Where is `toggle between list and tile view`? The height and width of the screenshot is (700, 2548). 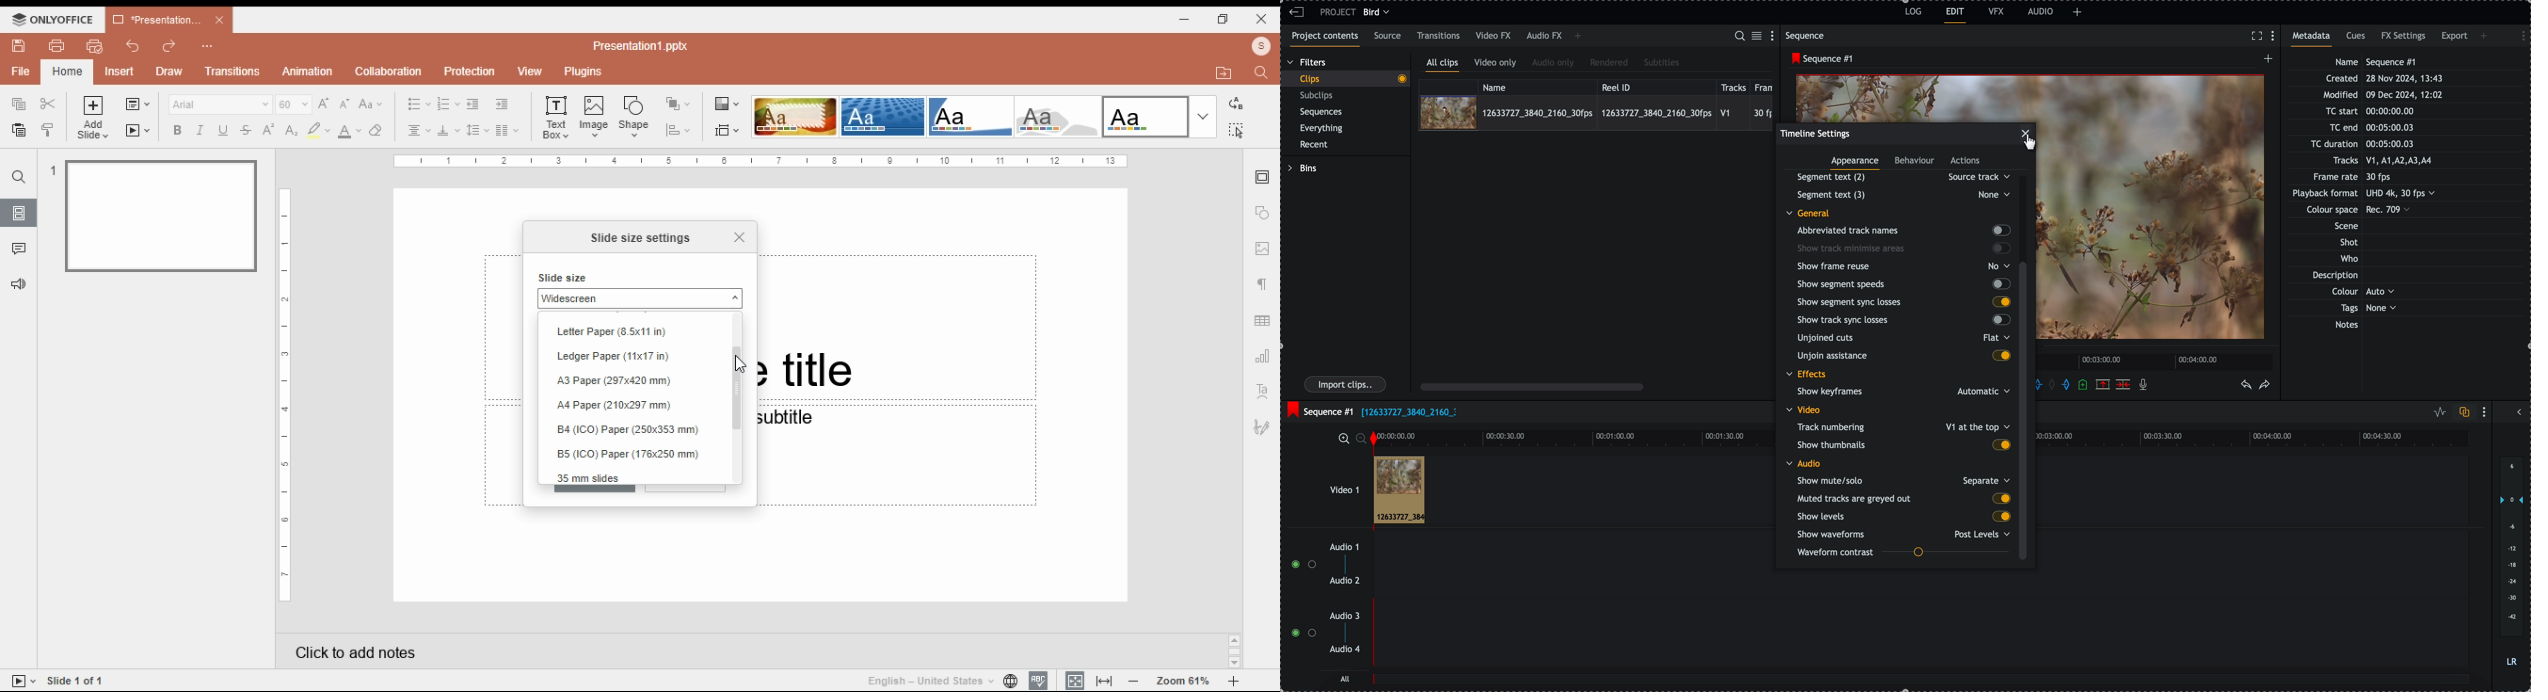
toggle between list and tile view is located at coordinates (1759, 36).